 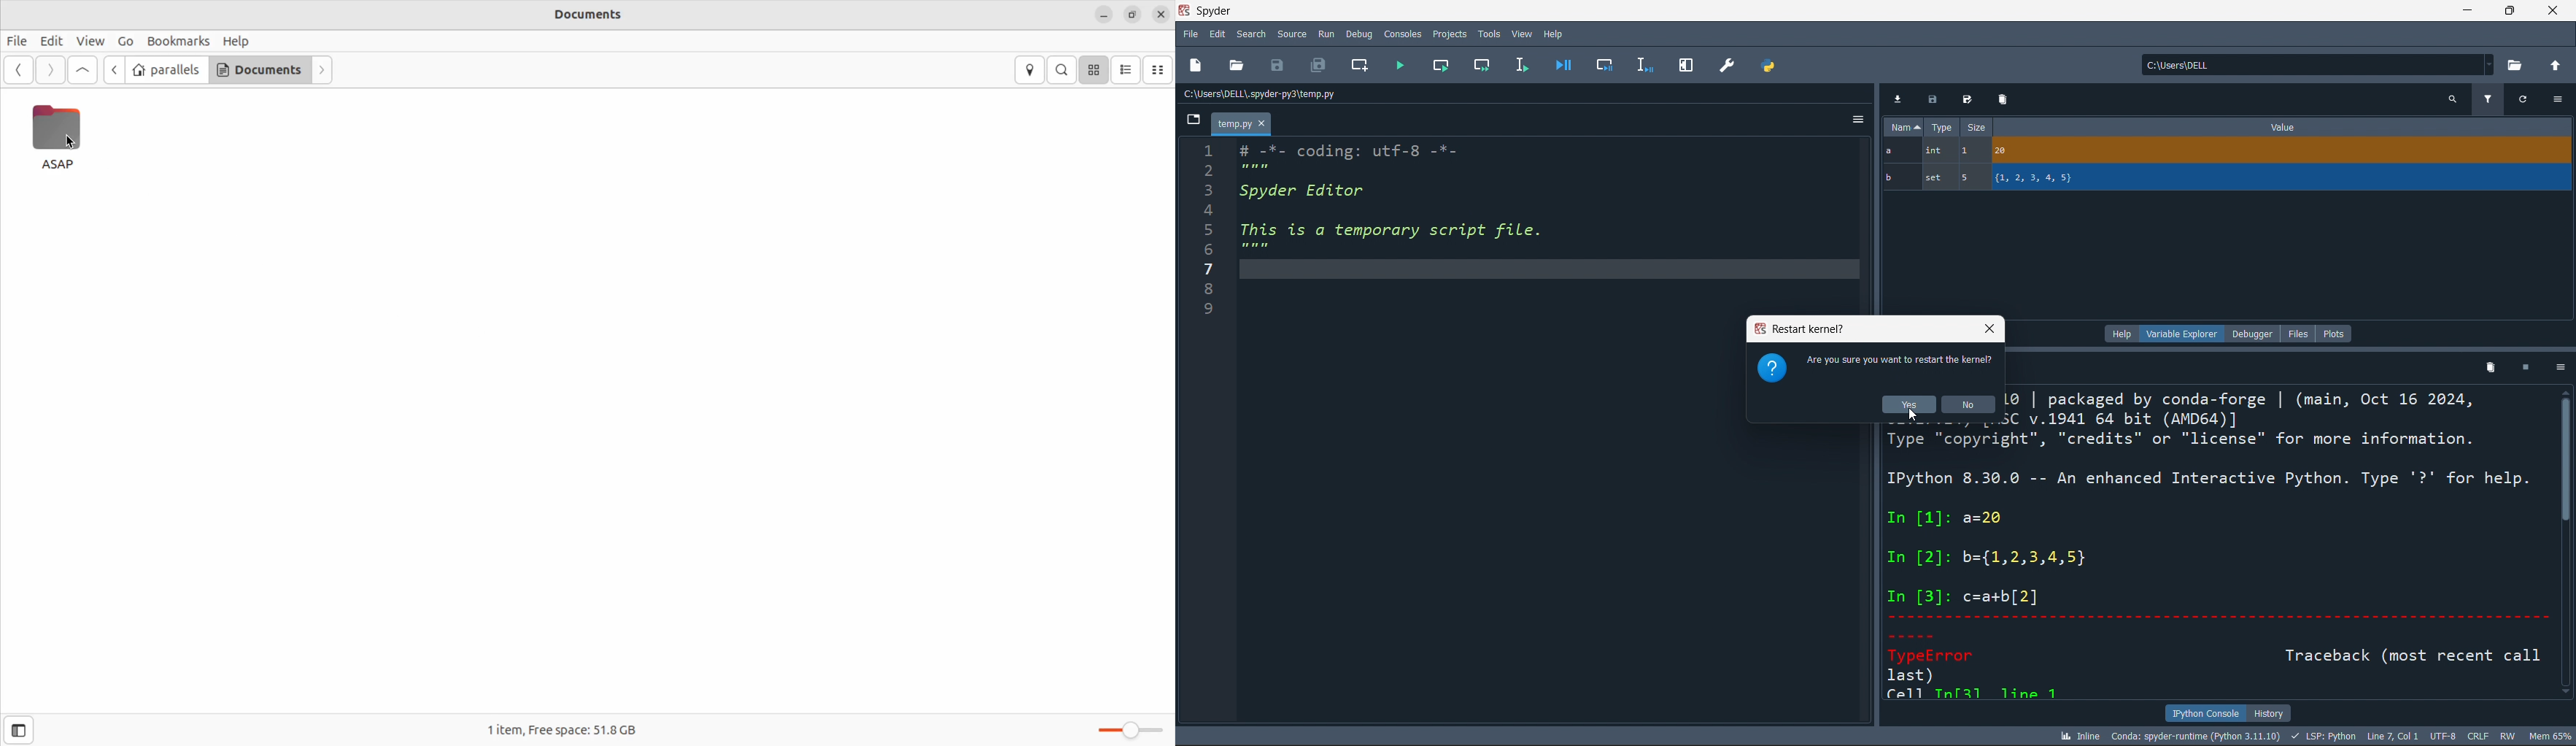 What do you see at coordinates (1404, 35) in the screenshot?
I see `Consoles` at bounding box center [1404, 35].